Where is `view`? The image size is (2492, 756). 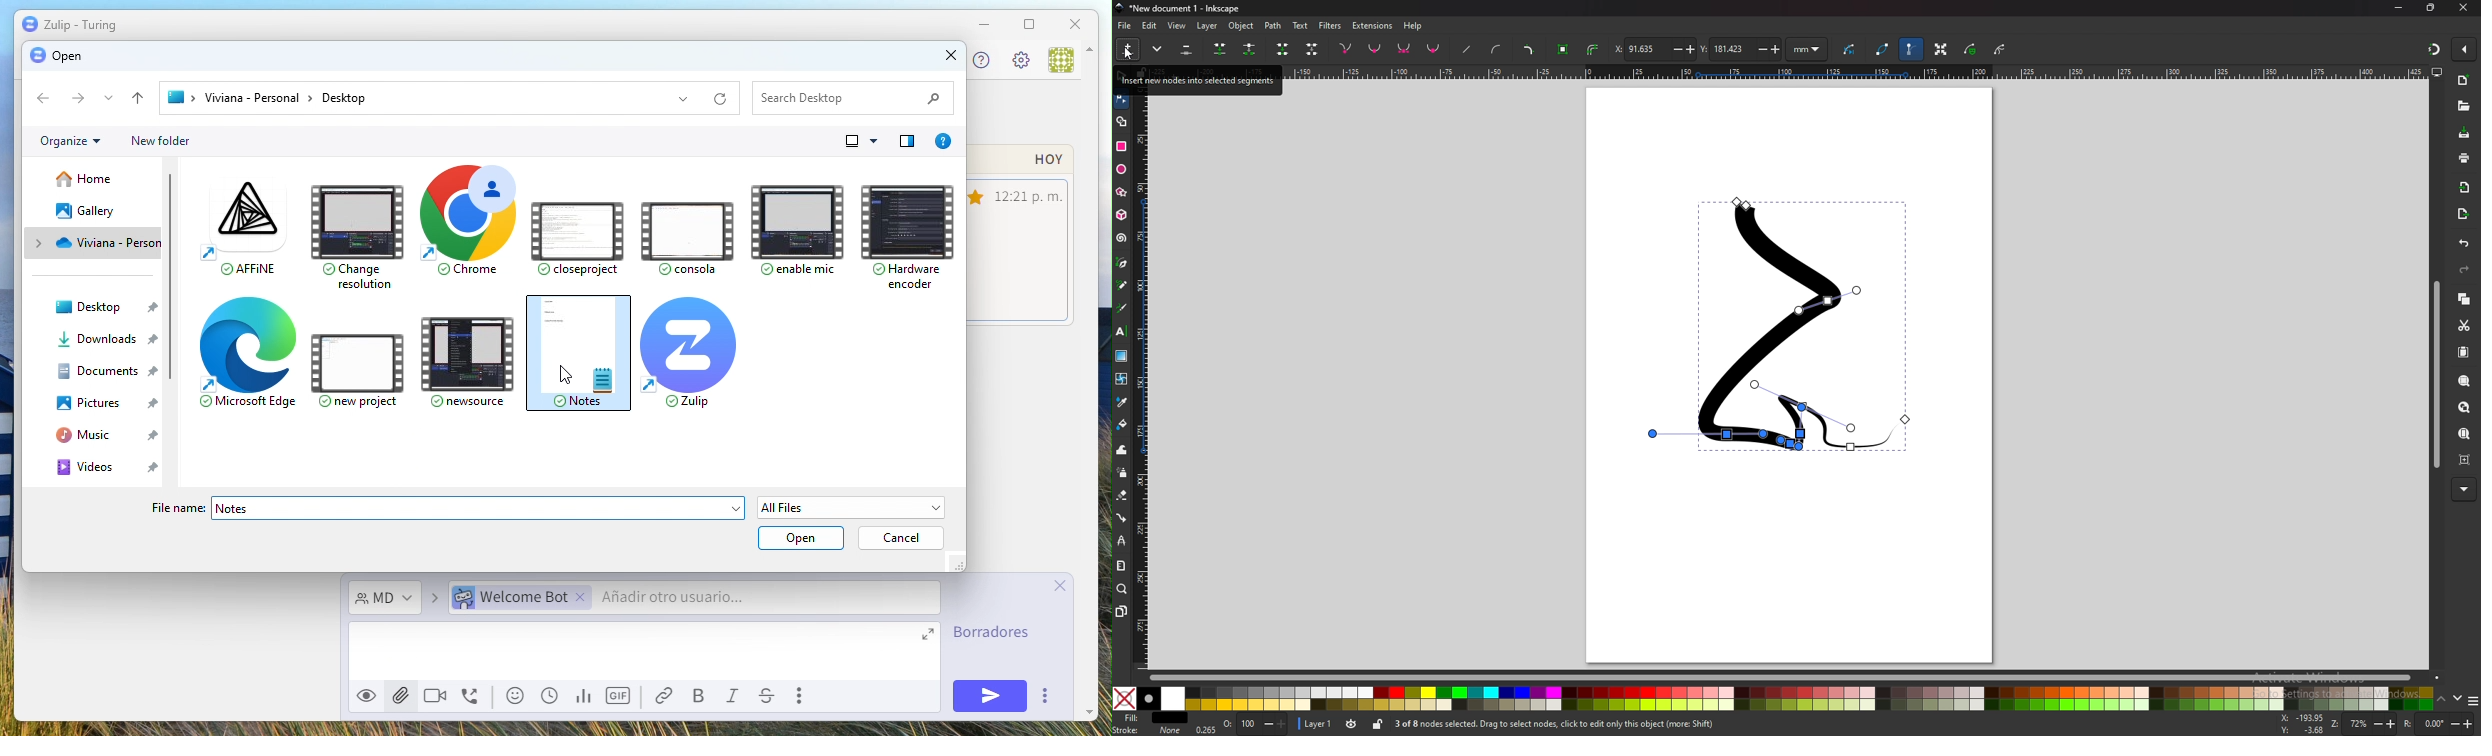 view is located at coordinates (1178, 26).